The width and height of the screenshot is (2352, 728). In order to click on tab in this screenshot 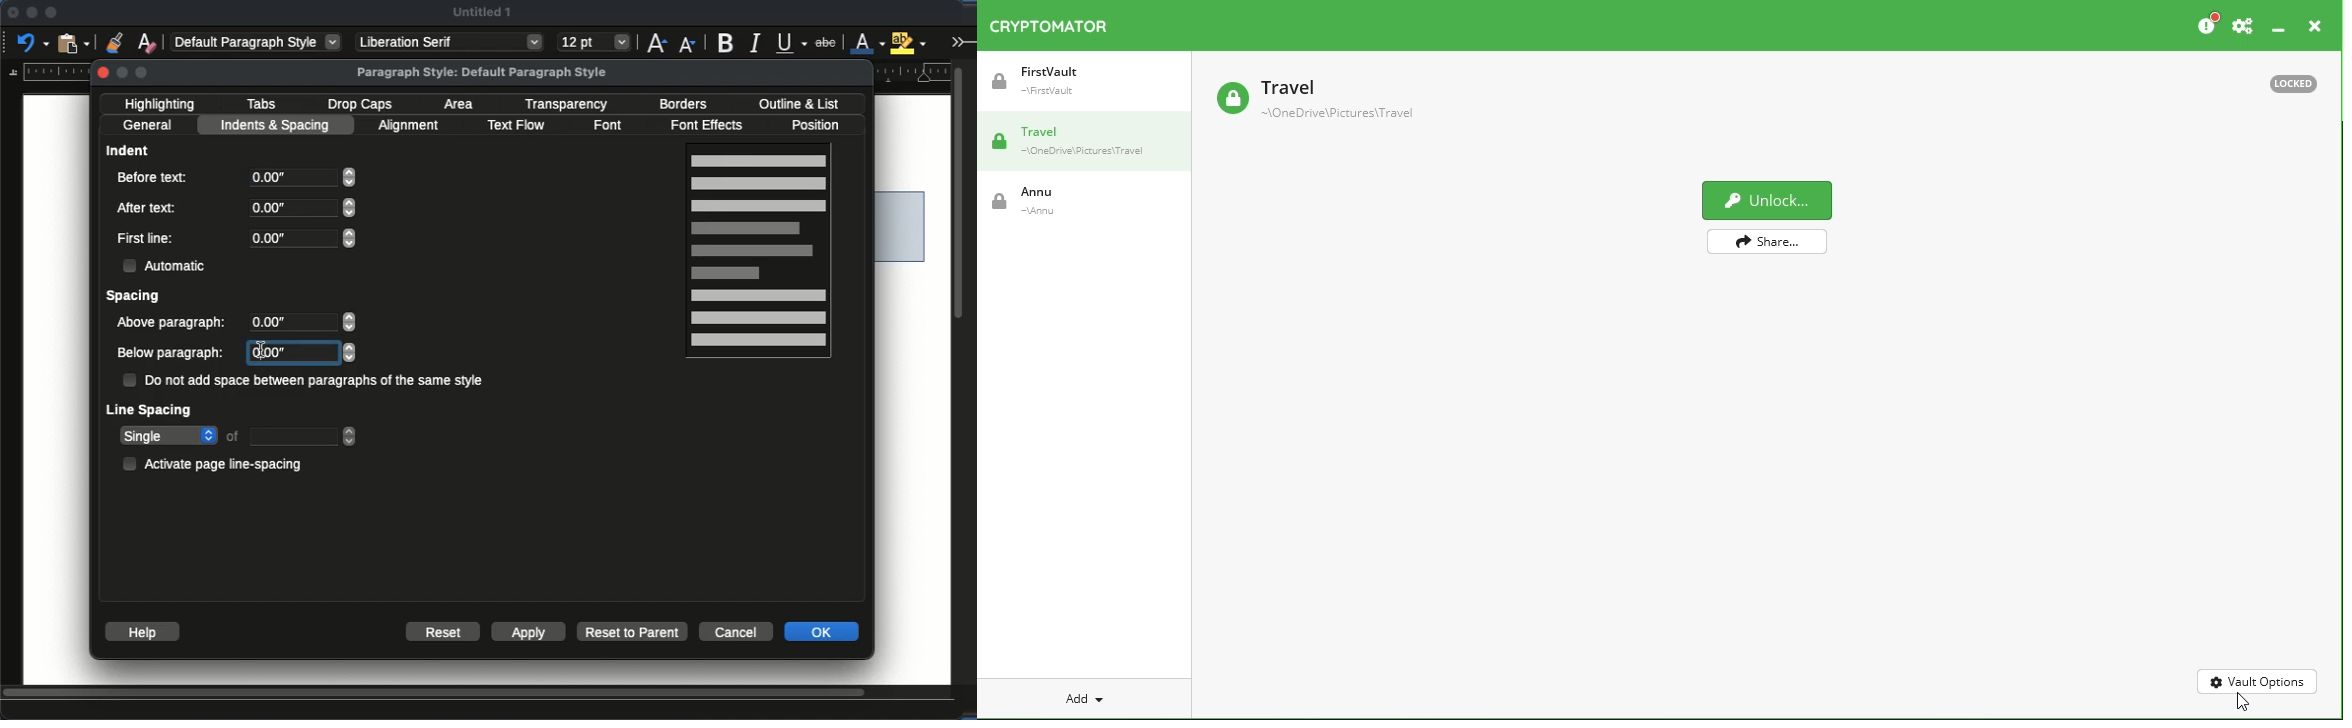, I will do `click(305, 436)`.